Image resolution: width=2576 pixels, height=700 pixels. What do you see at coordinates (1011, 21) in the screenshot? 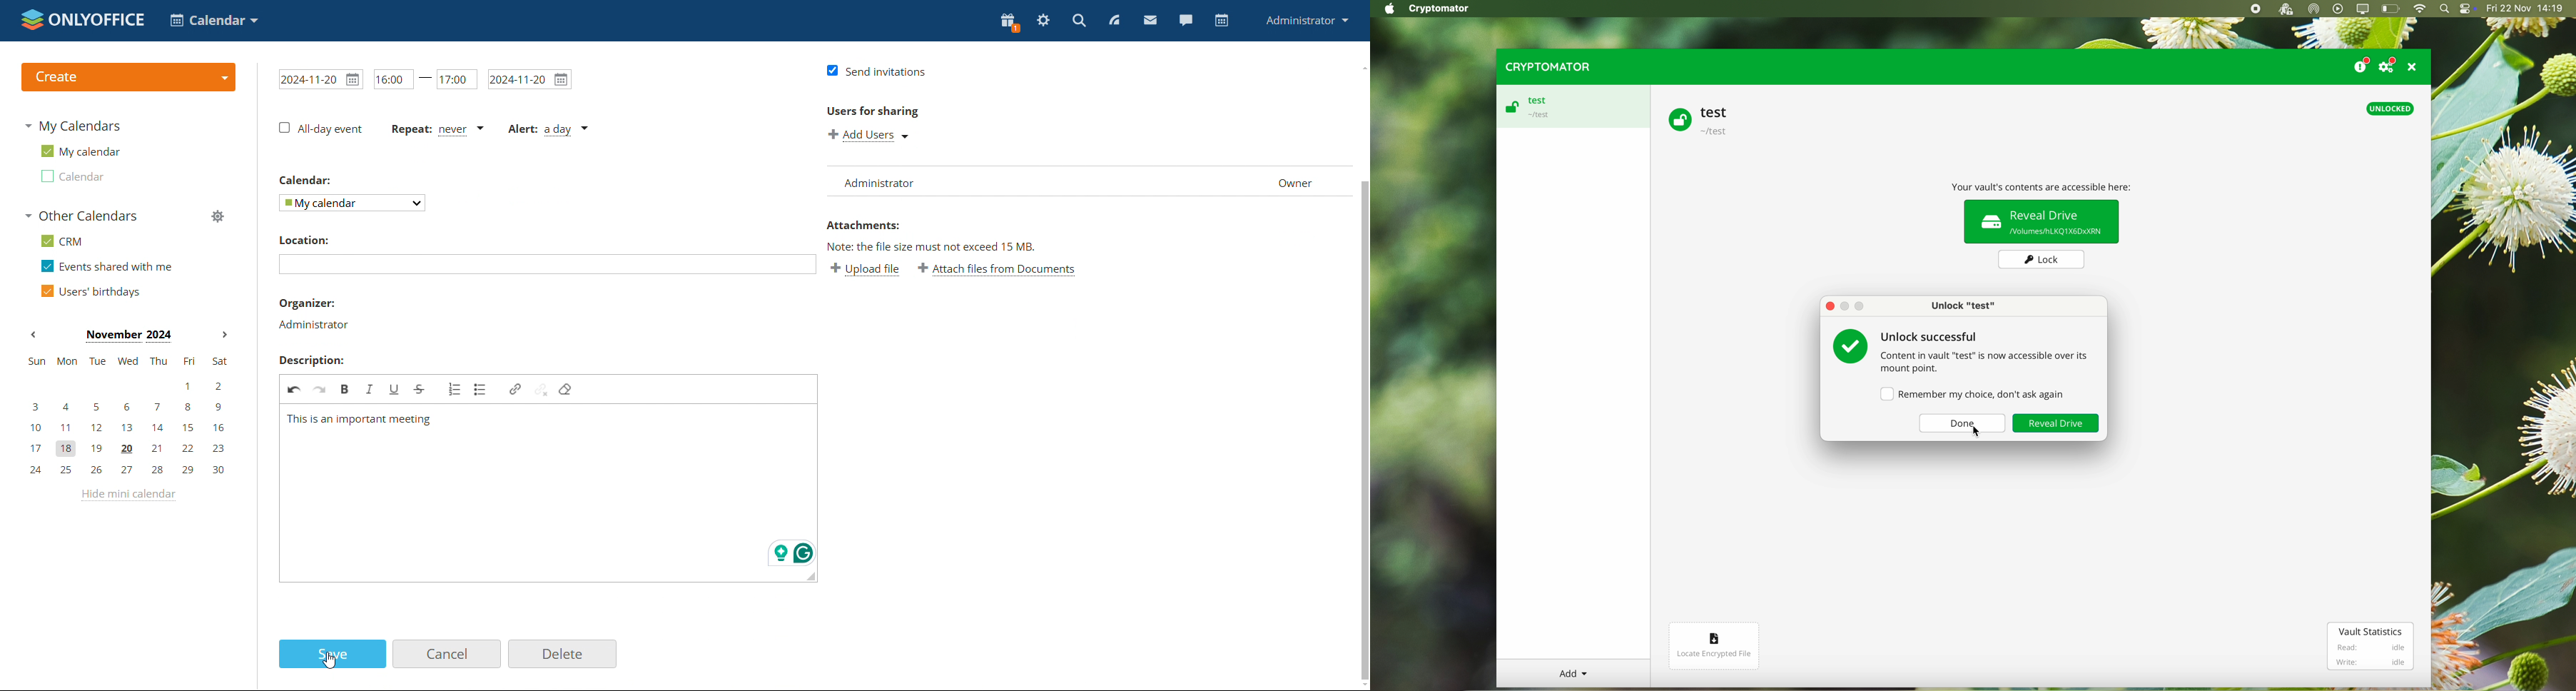
I see `present` at bounding box center [1011, 21].